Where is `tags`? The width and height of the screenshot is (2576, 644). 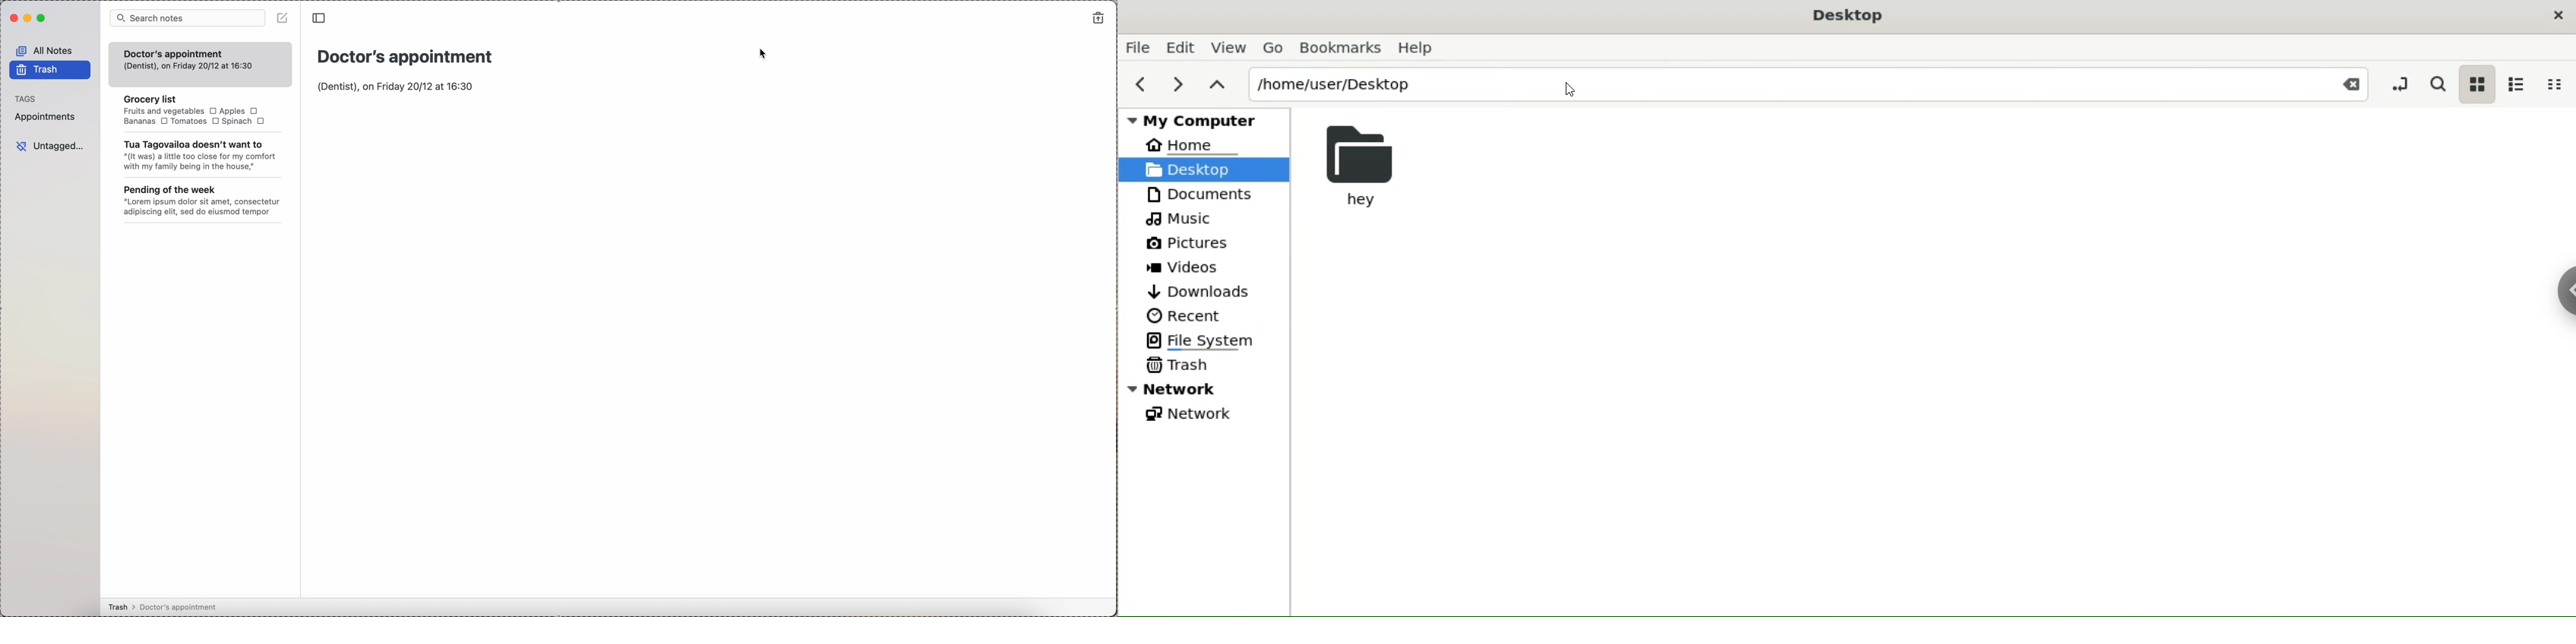
tags is located at coordinates (29, 99).